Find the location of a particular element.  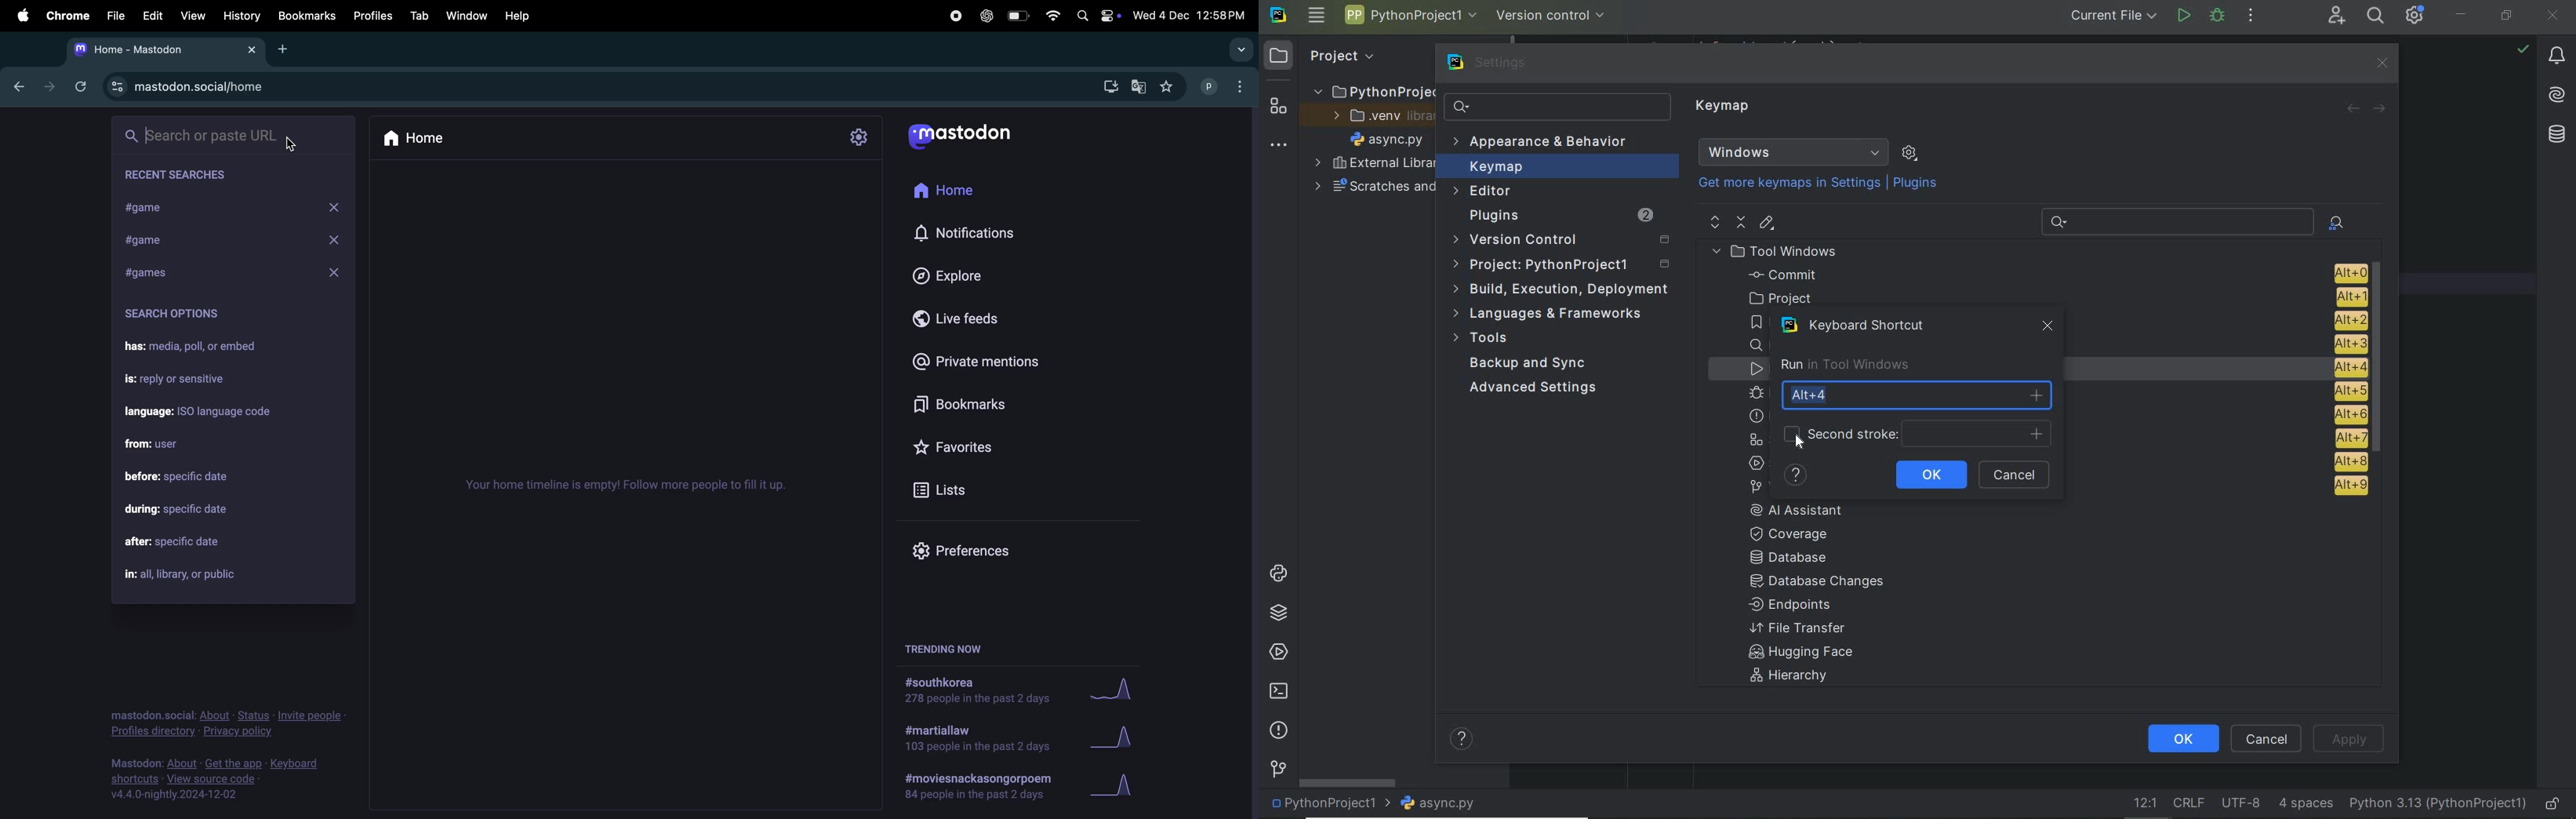

privacy and policy is located at coordinates (230, 723).